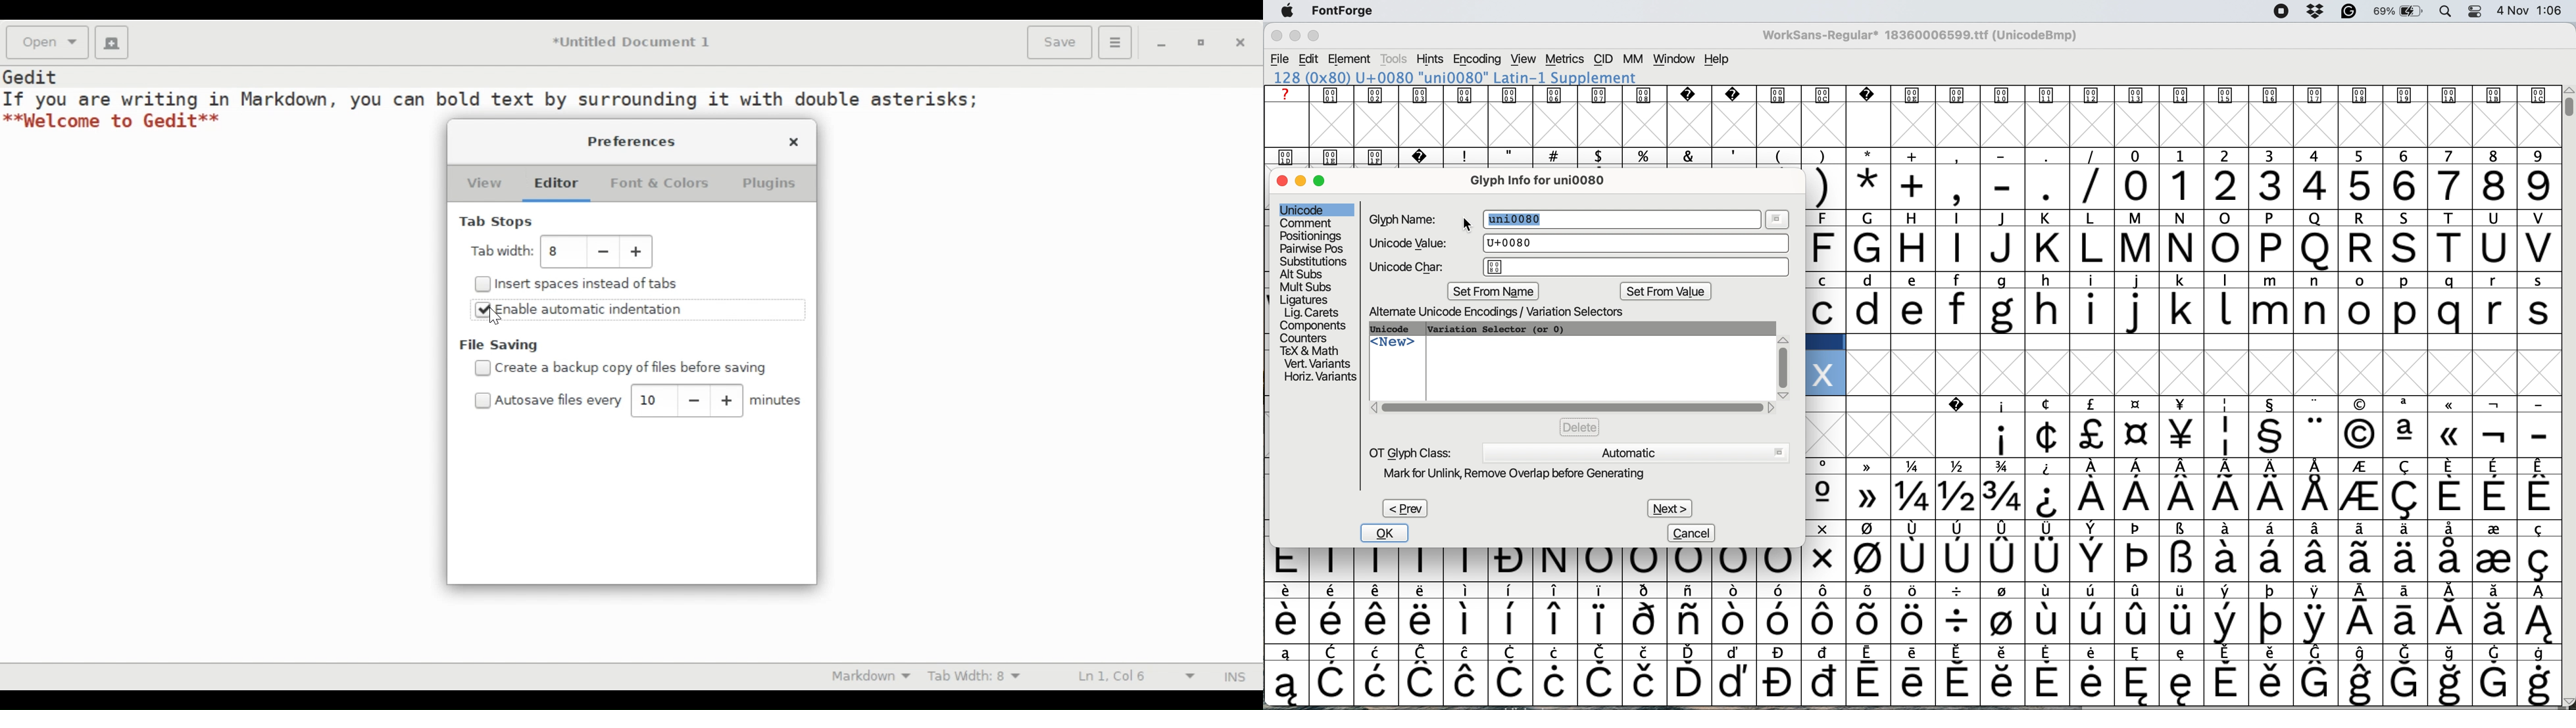  What do you see at coordinates (1394, 59) in the screenshot?
I see `tools` at bounding box center [1394, 59].